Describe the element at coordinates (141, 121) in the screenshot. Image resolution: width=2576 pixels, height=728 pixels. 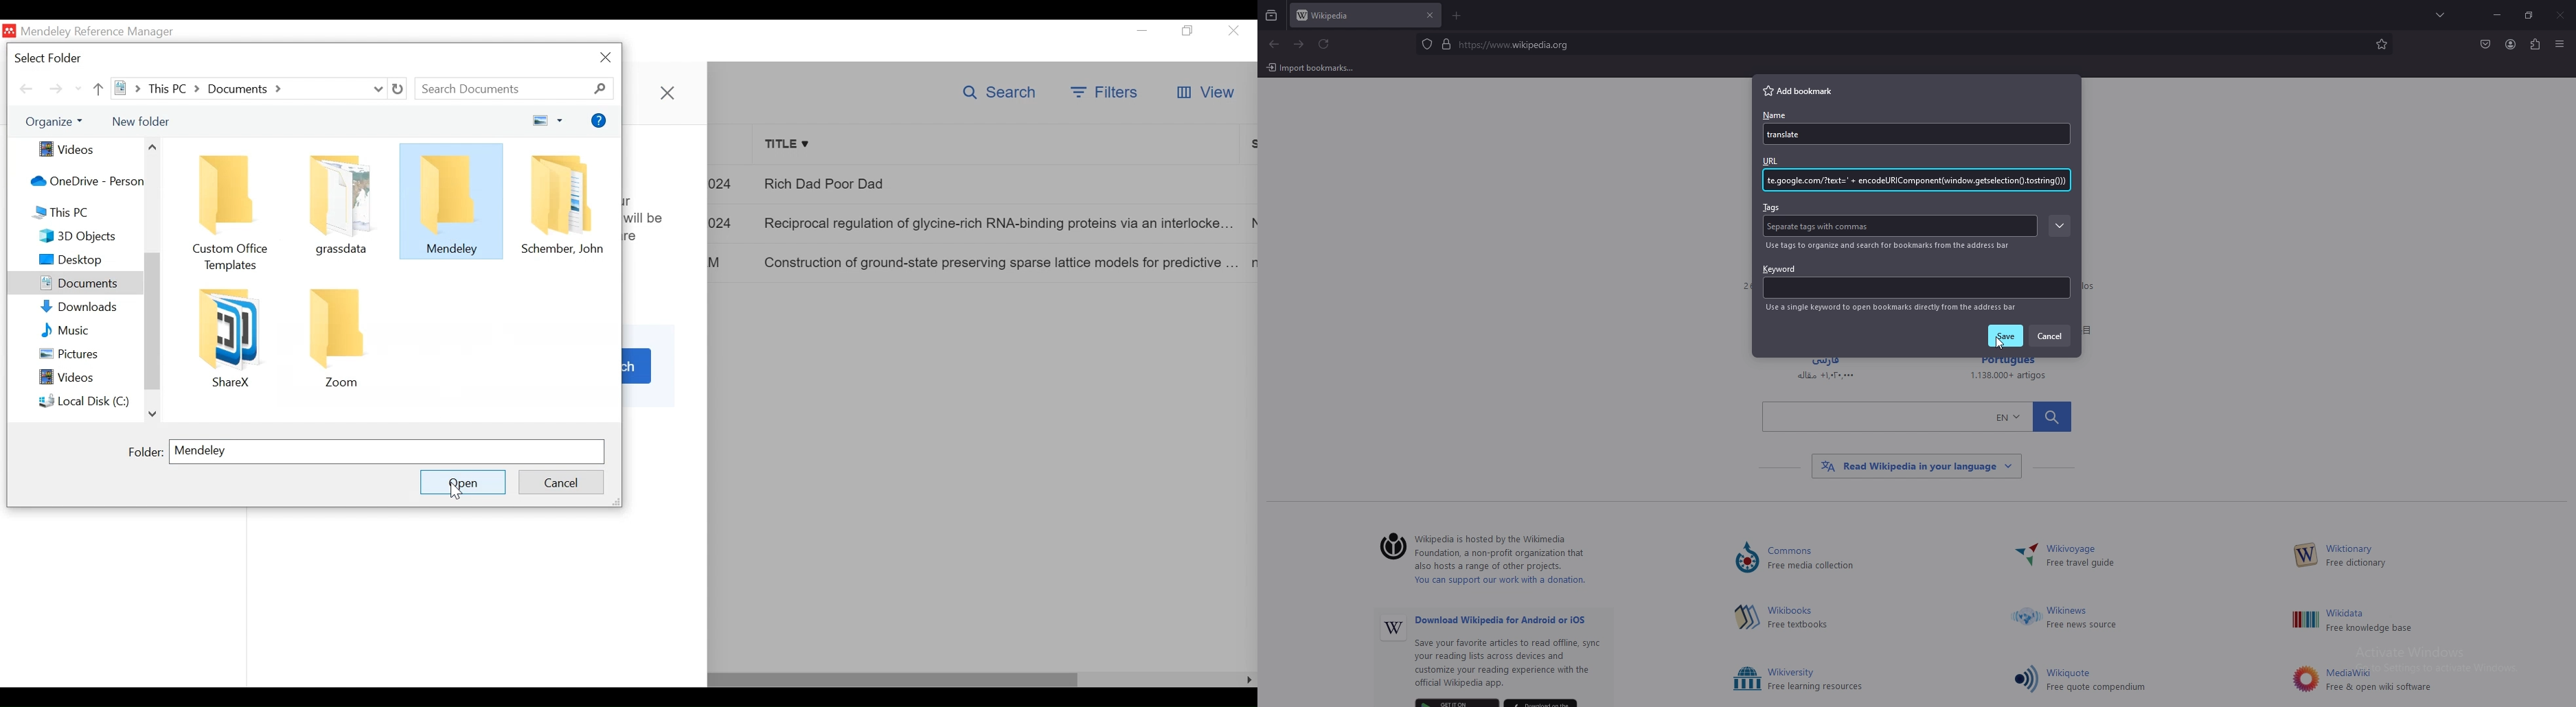
I see `New Folder` at that location.